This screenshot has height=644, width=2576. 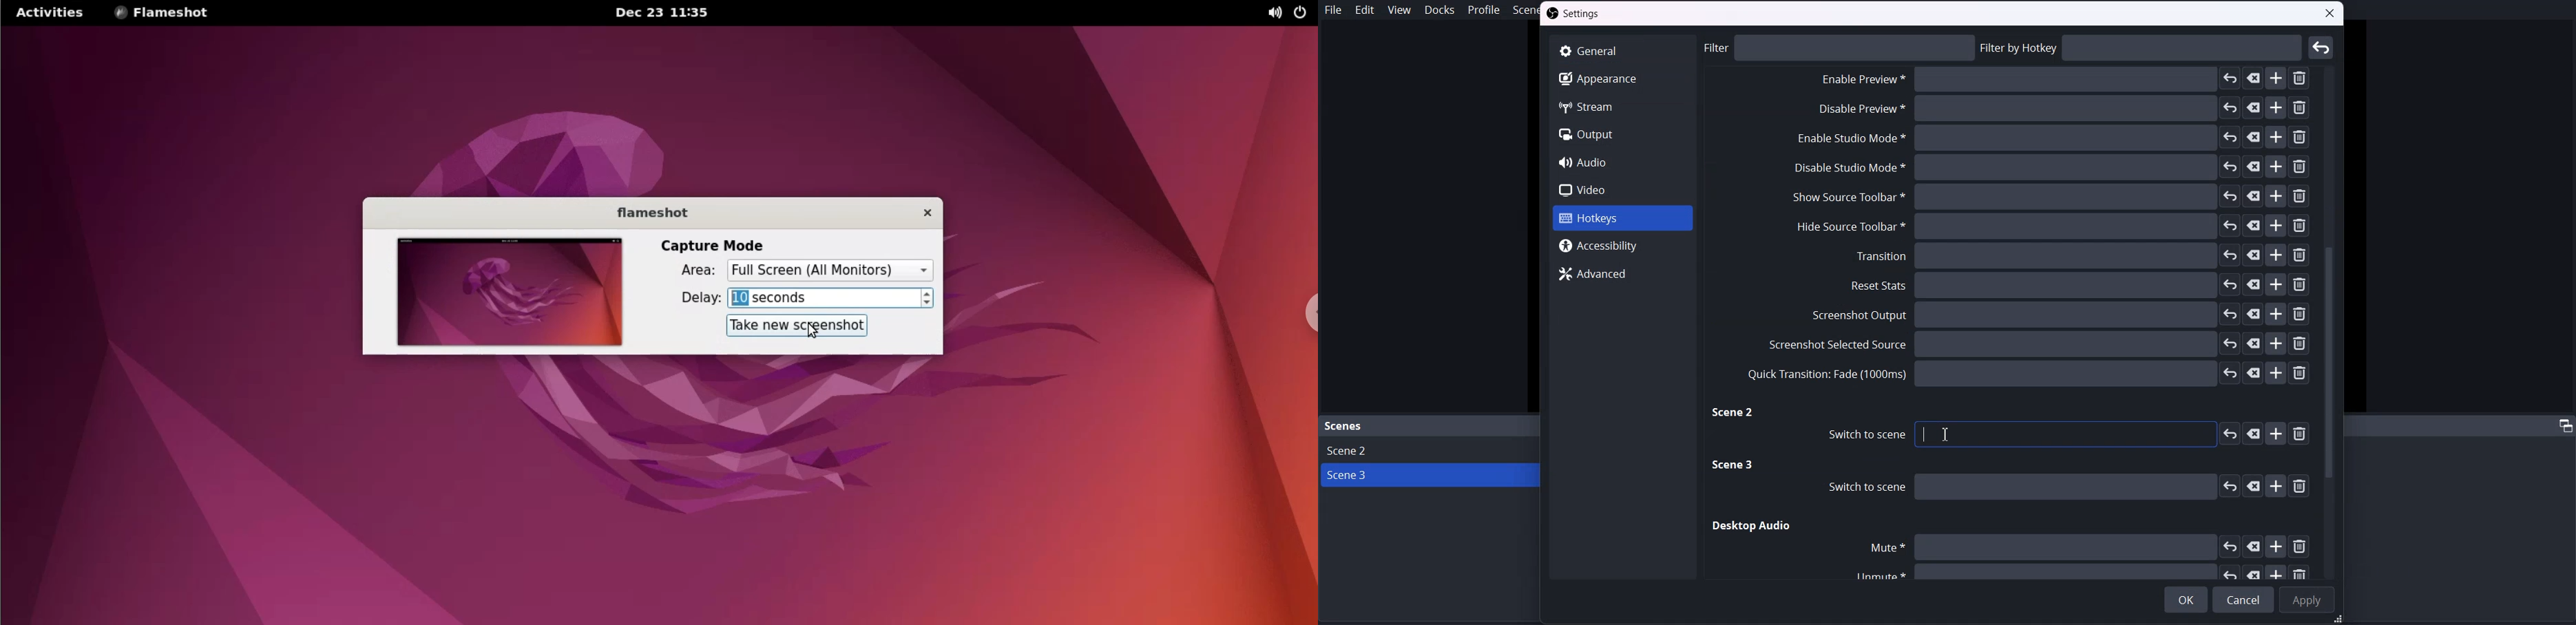 What do you see at coordinates (2081, 256) in the screenshot?
I see `Transition` at bounding box center [2081, 256].